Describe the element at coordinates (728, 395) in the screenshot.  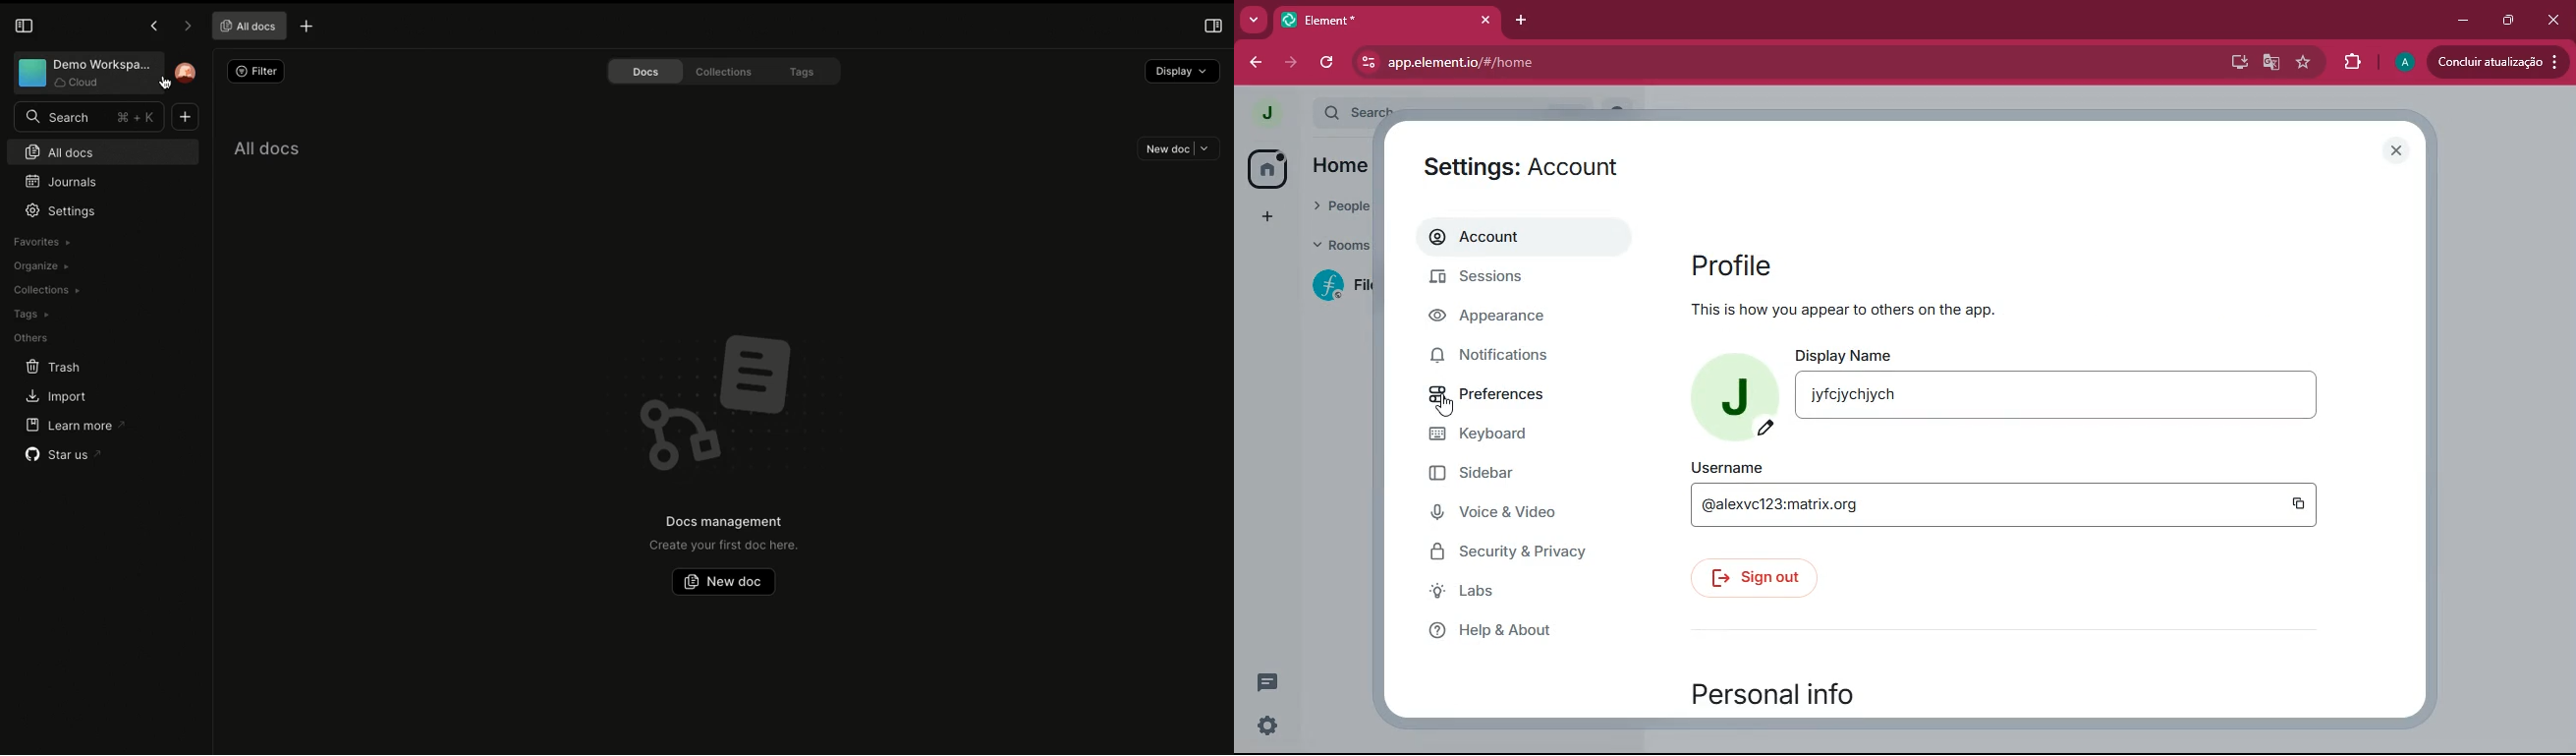
I see `Emblem` at that location.